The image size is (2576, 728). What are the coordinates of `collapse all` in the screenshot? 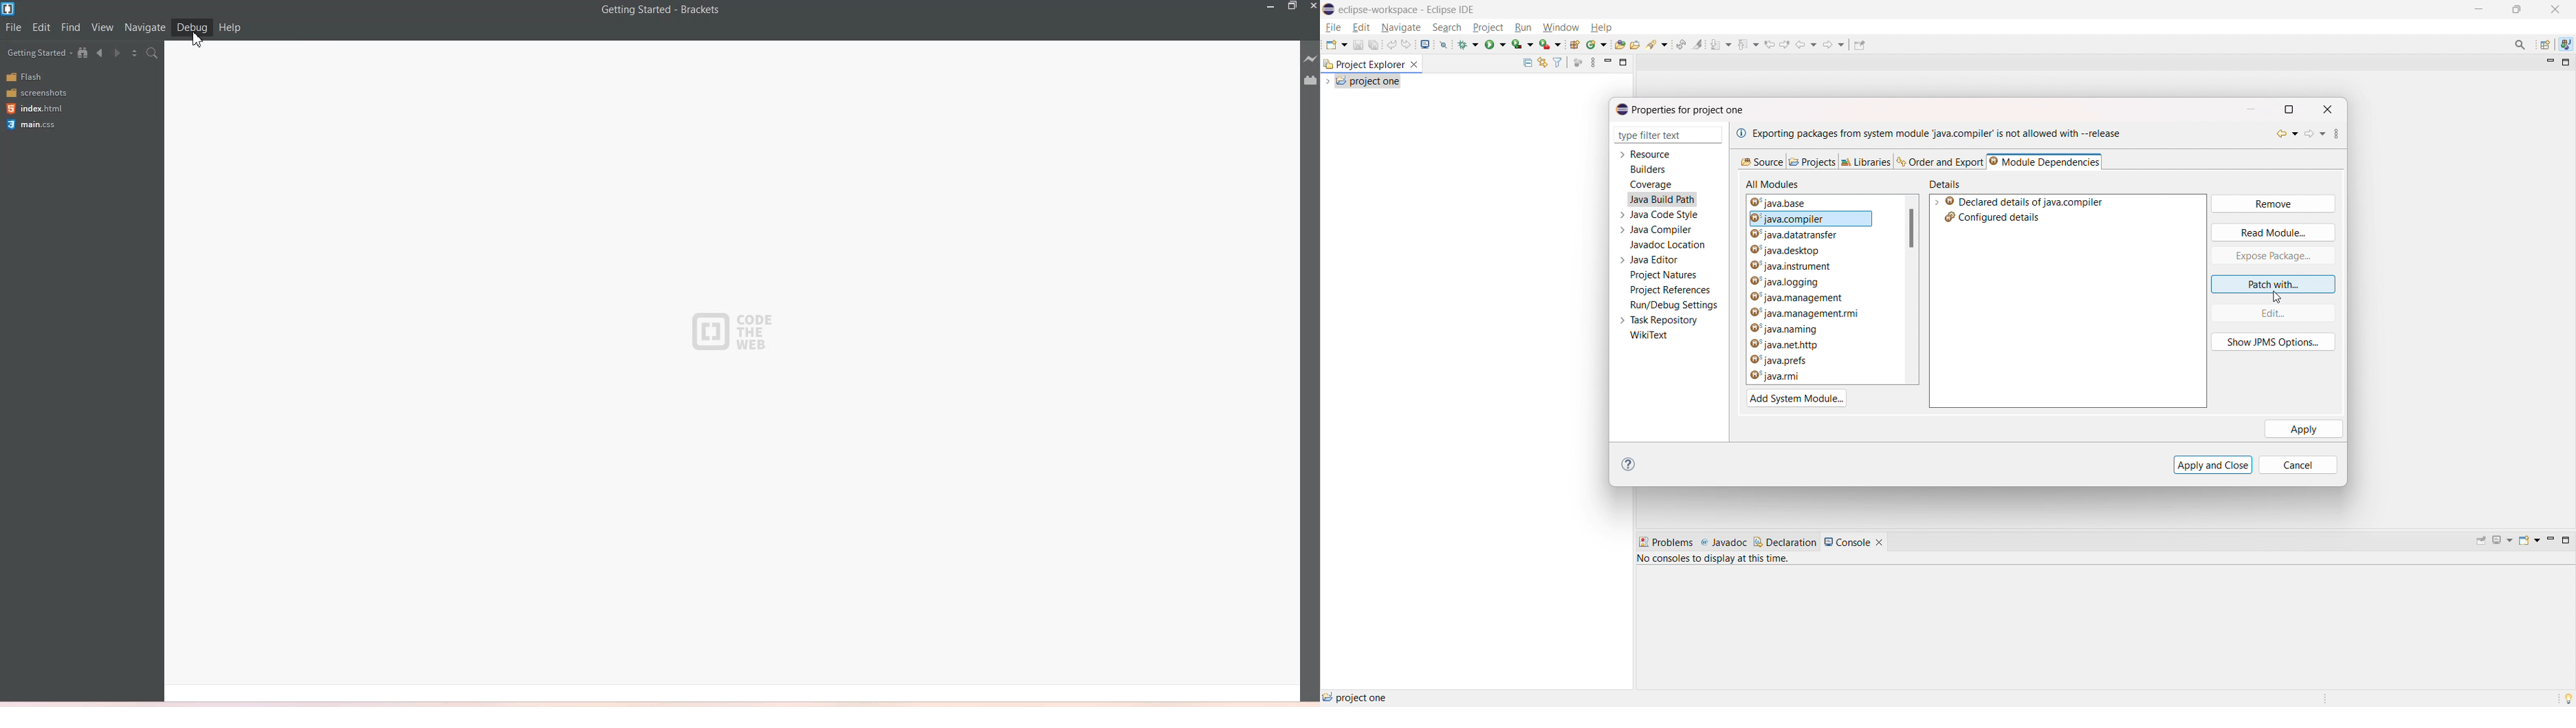 It's located at (1527, 62).